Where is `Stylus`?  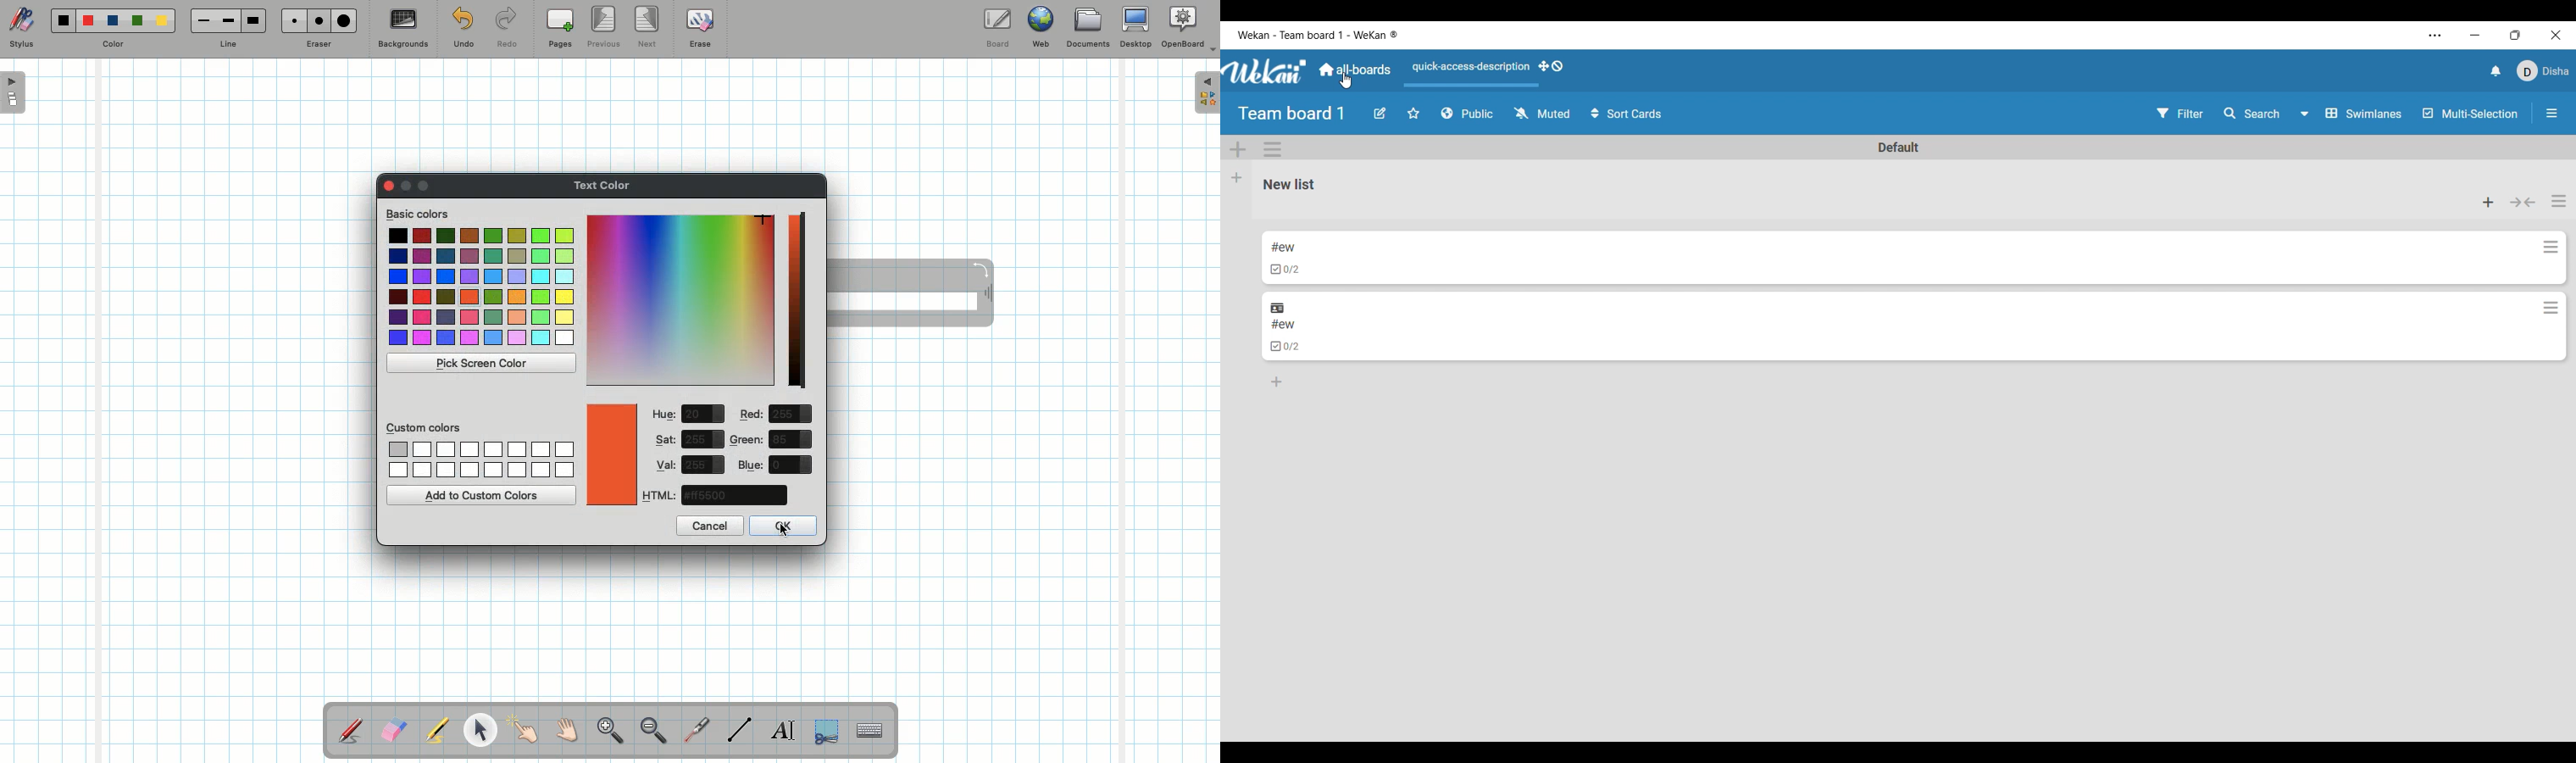 Stylus is located at coordinates (21, 28).